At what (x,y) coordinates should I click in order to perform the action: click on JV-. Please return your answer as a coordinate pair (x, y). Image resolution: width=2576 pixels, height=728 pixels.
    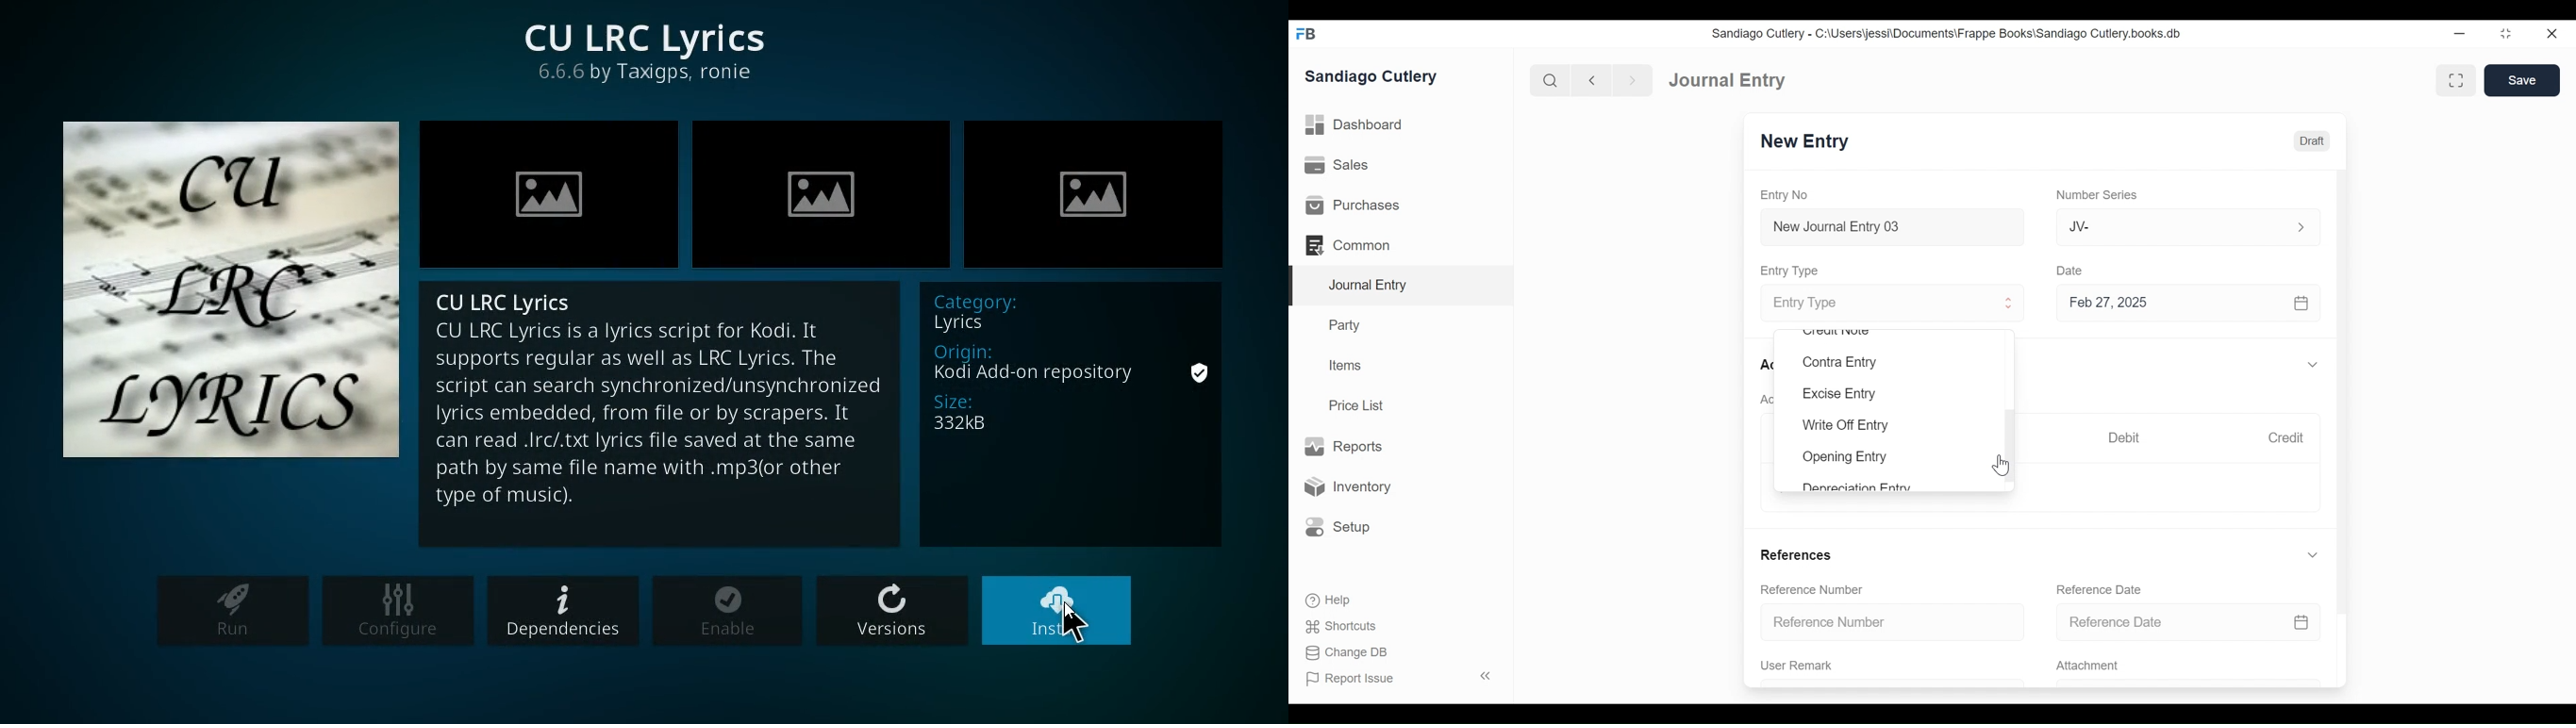
    Looking at the image, I should click on (2164, 226).